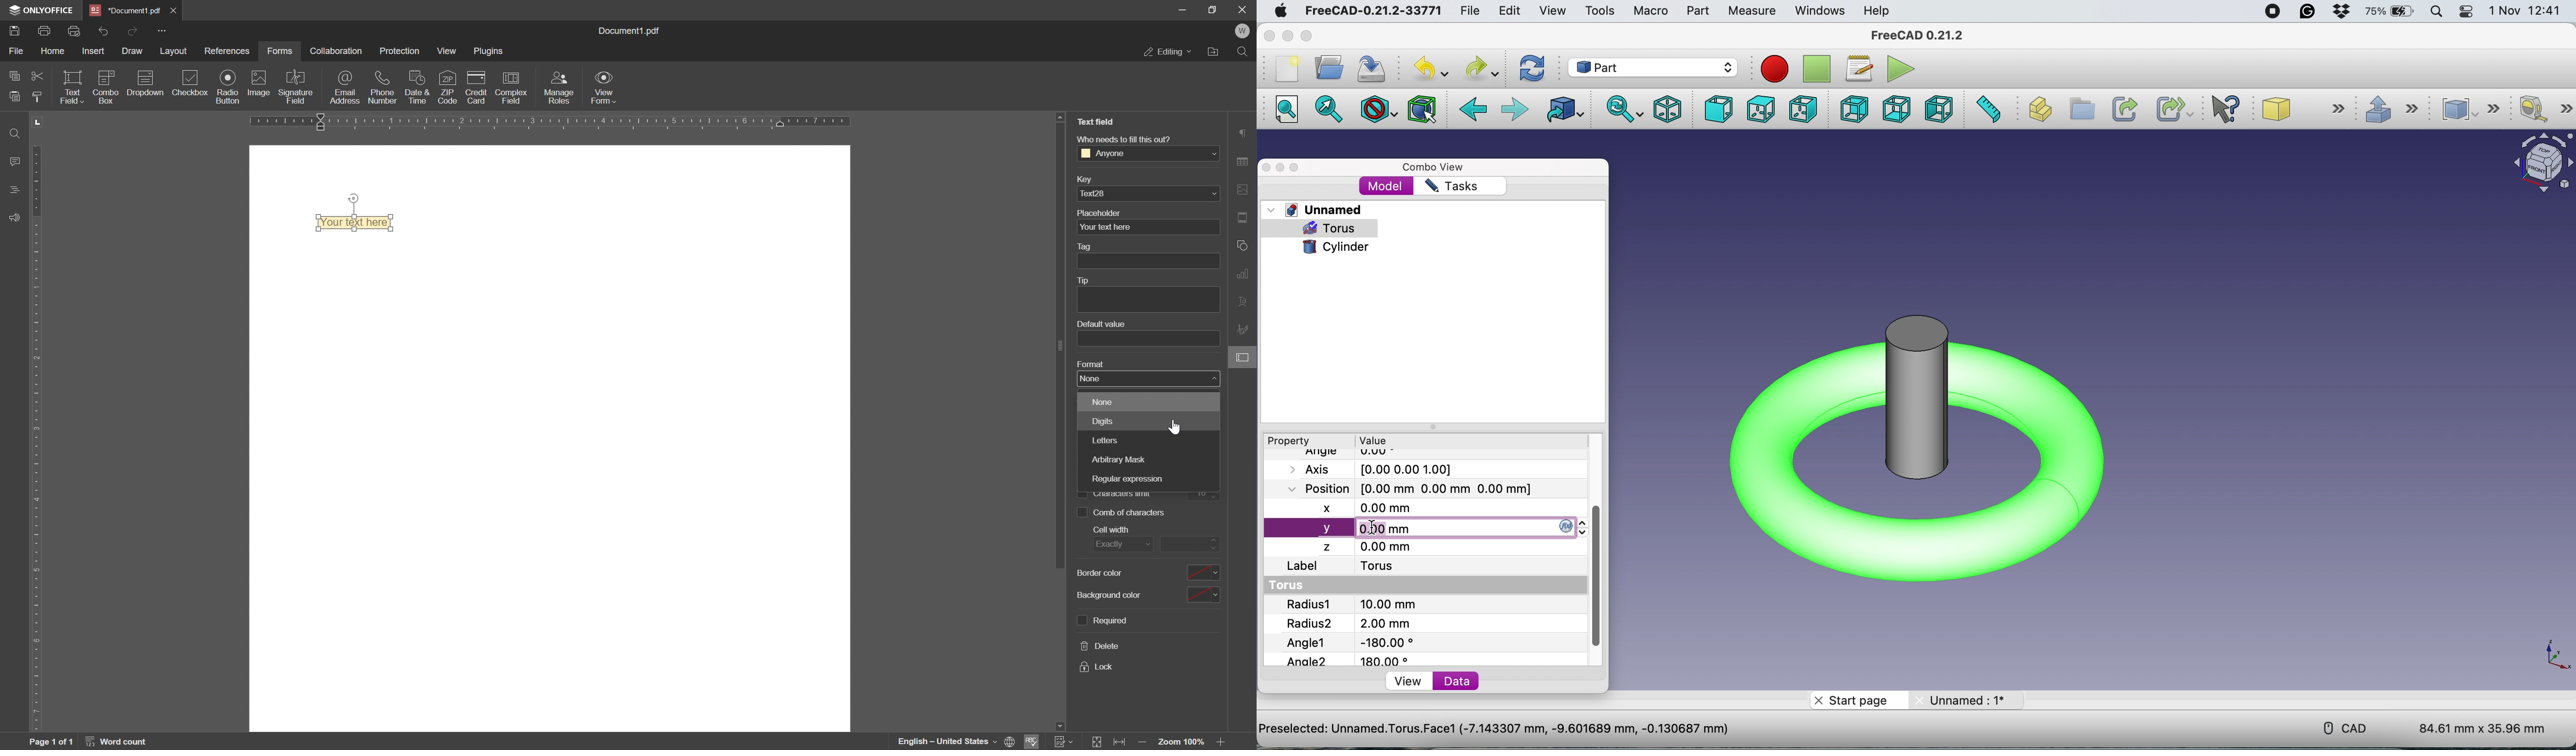 This screenshot has height=756, width=2576. What do you see at coordinates (1106, 594) in the screenshot?
I see `background color` at bounding box center [1106, 594].